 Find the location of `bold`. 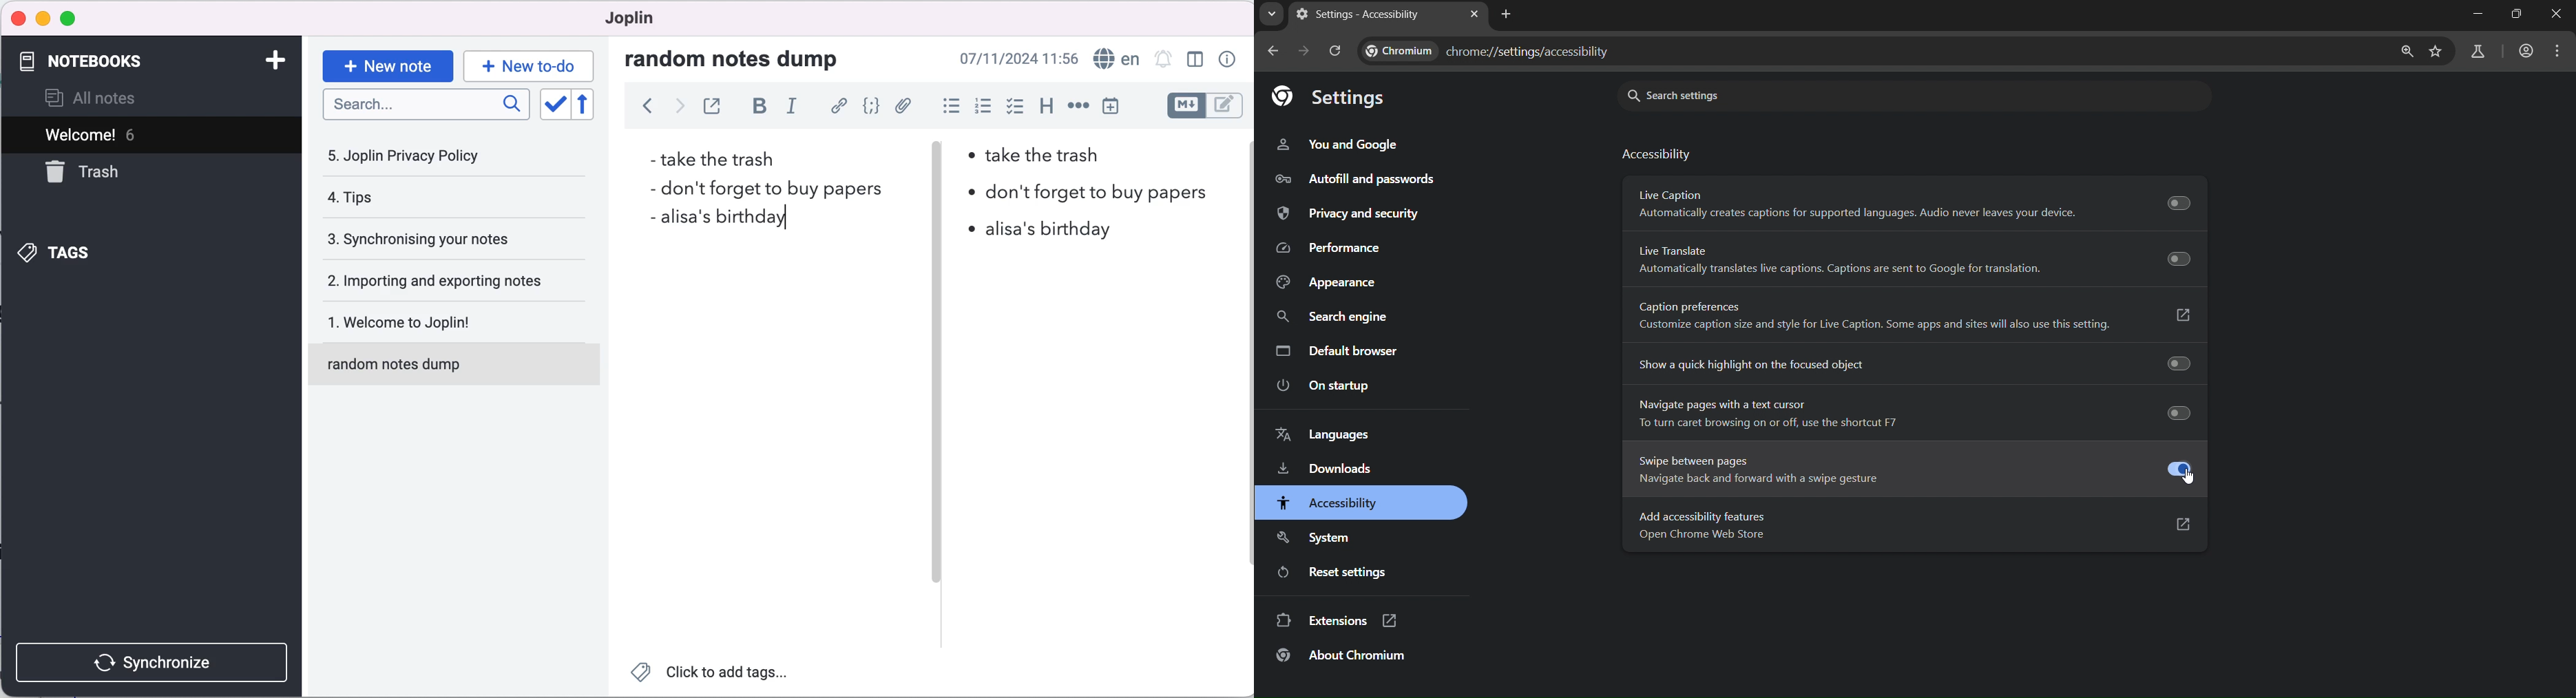

bold is located at coordinates (756, 109).